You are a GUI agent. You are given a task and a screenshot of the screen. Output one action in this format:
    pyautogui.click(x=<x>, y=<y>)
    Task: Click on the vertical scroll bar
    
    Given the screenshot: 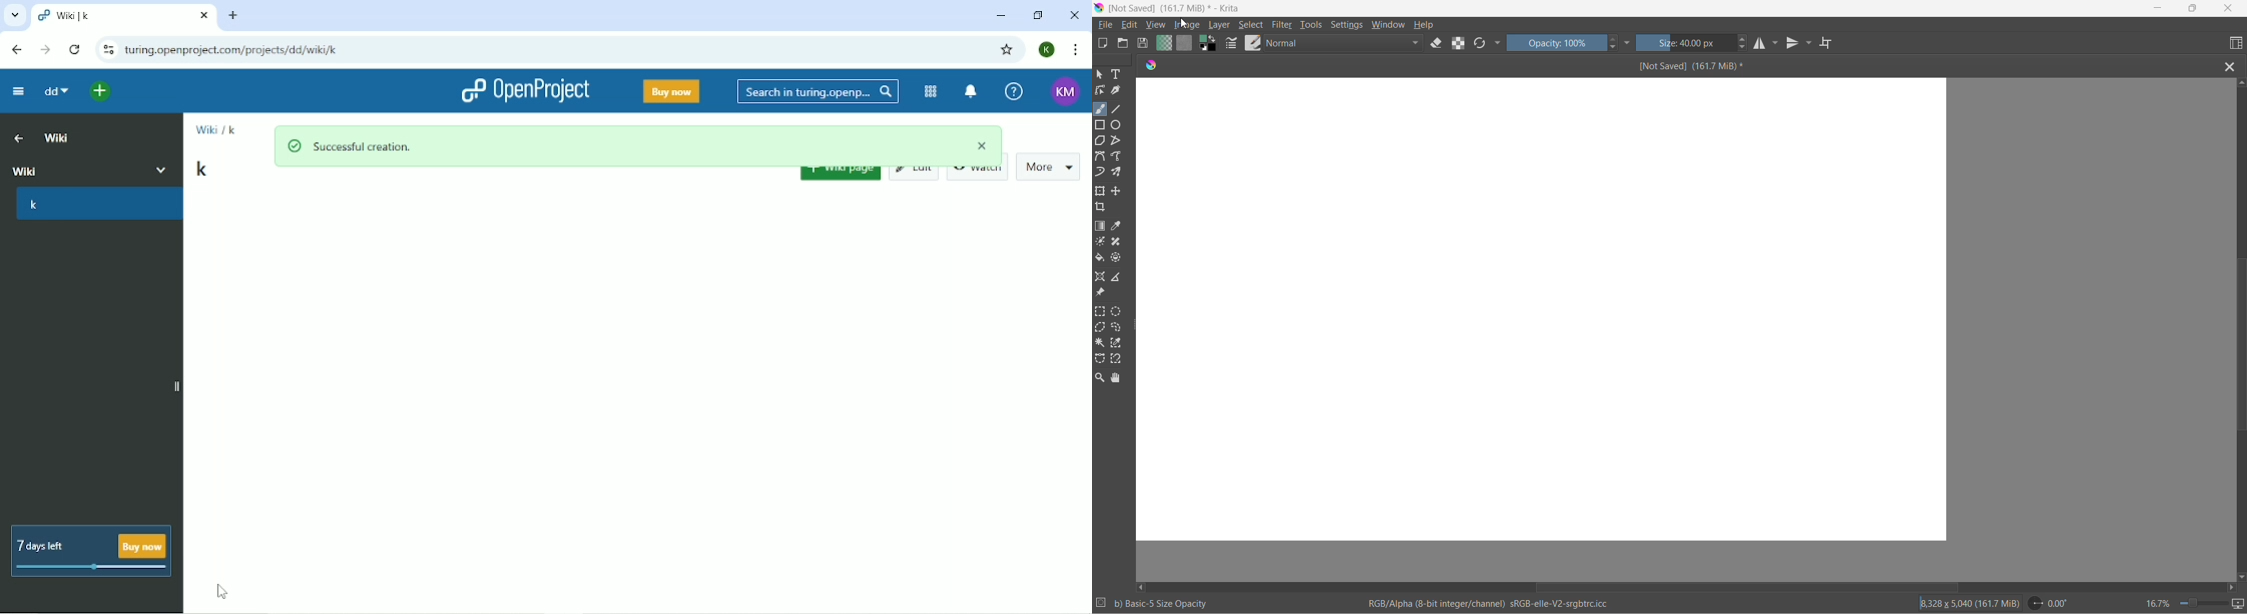 What is the action you would take?
    pyautogui.click(x=2239, y=347)
    